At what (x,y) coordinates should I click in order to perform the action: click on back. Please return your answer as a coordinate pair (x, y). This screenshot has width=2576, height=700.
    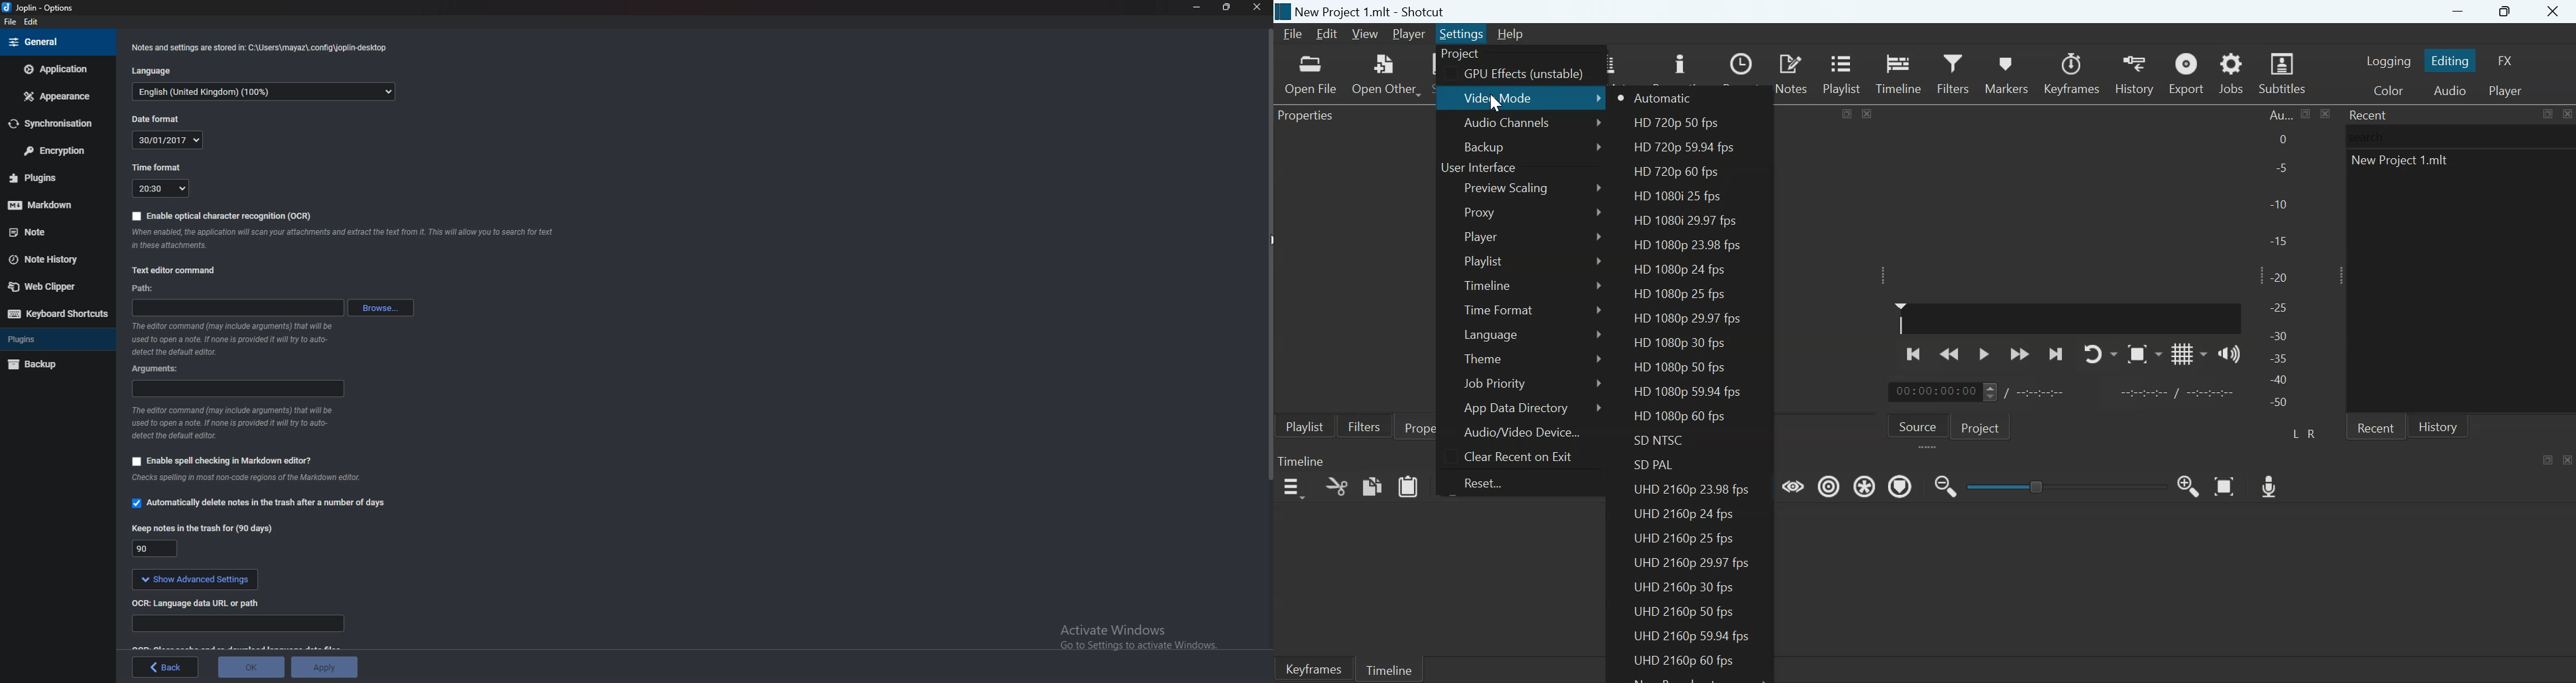
    Looking at the image, I should click on (165, 667).